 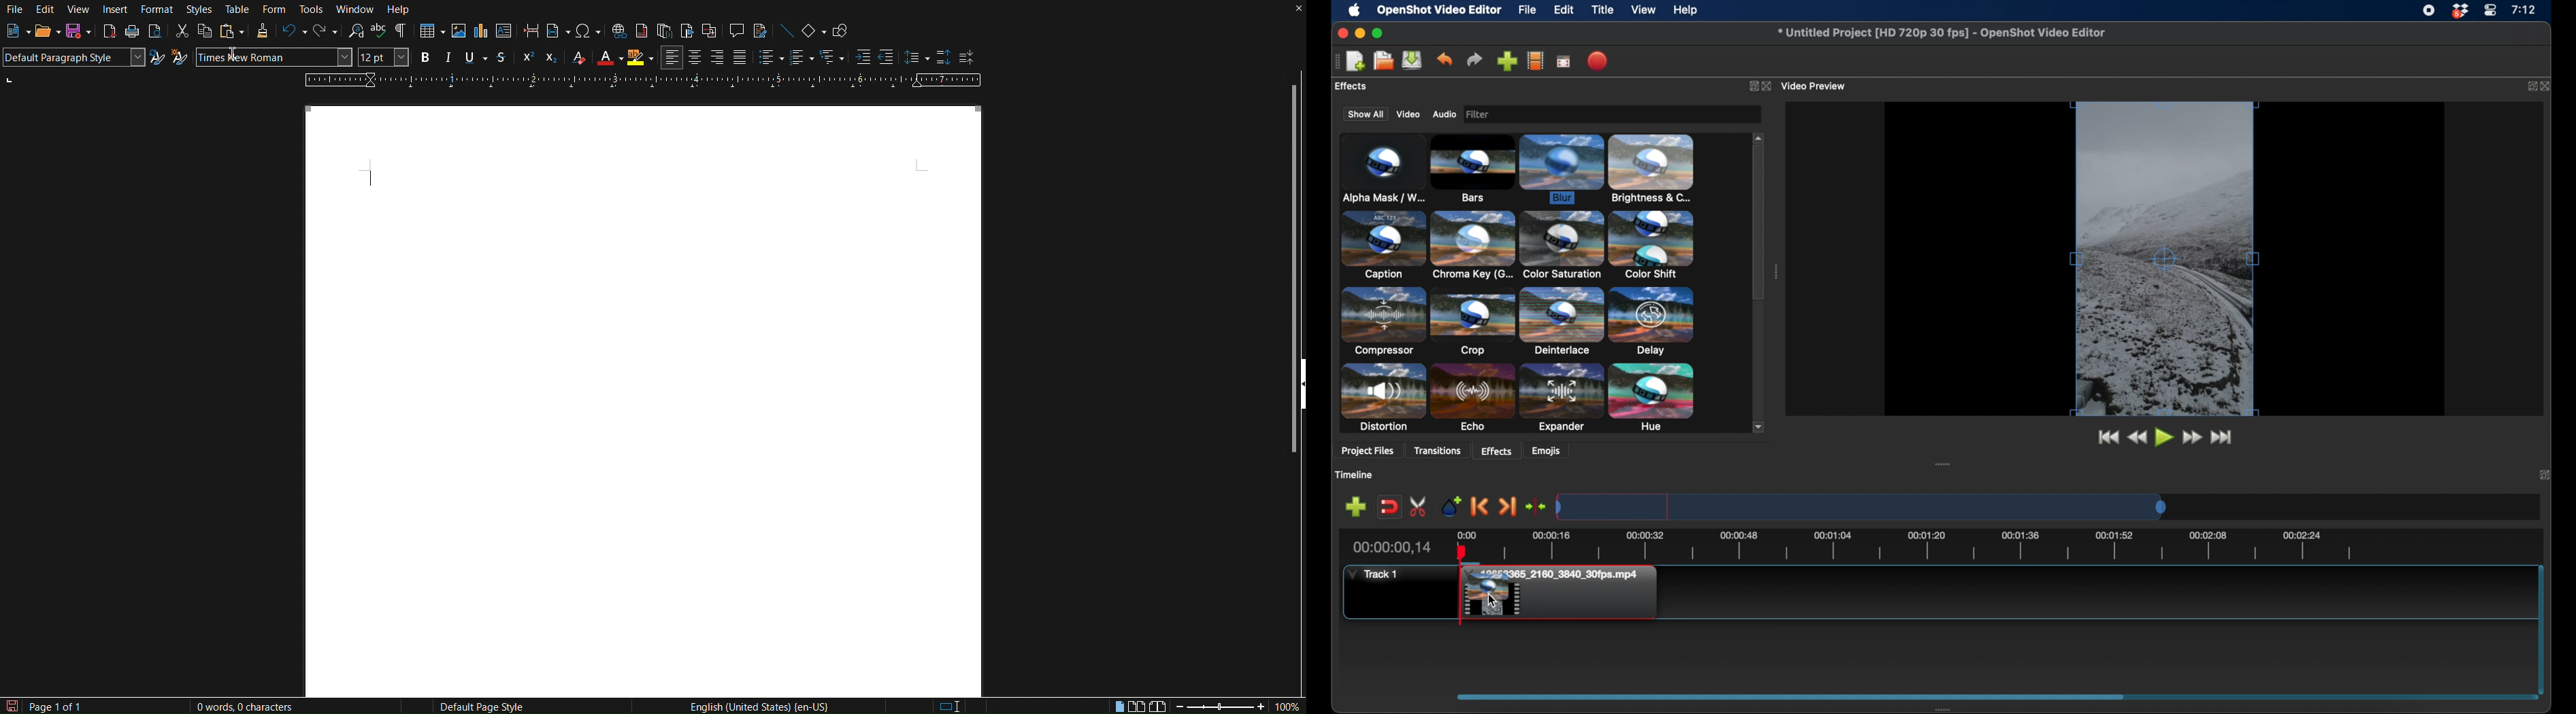 What do you see at coordinates (42, 33) in the screenshot?
I see `Open` at bounding box center [42, 33].